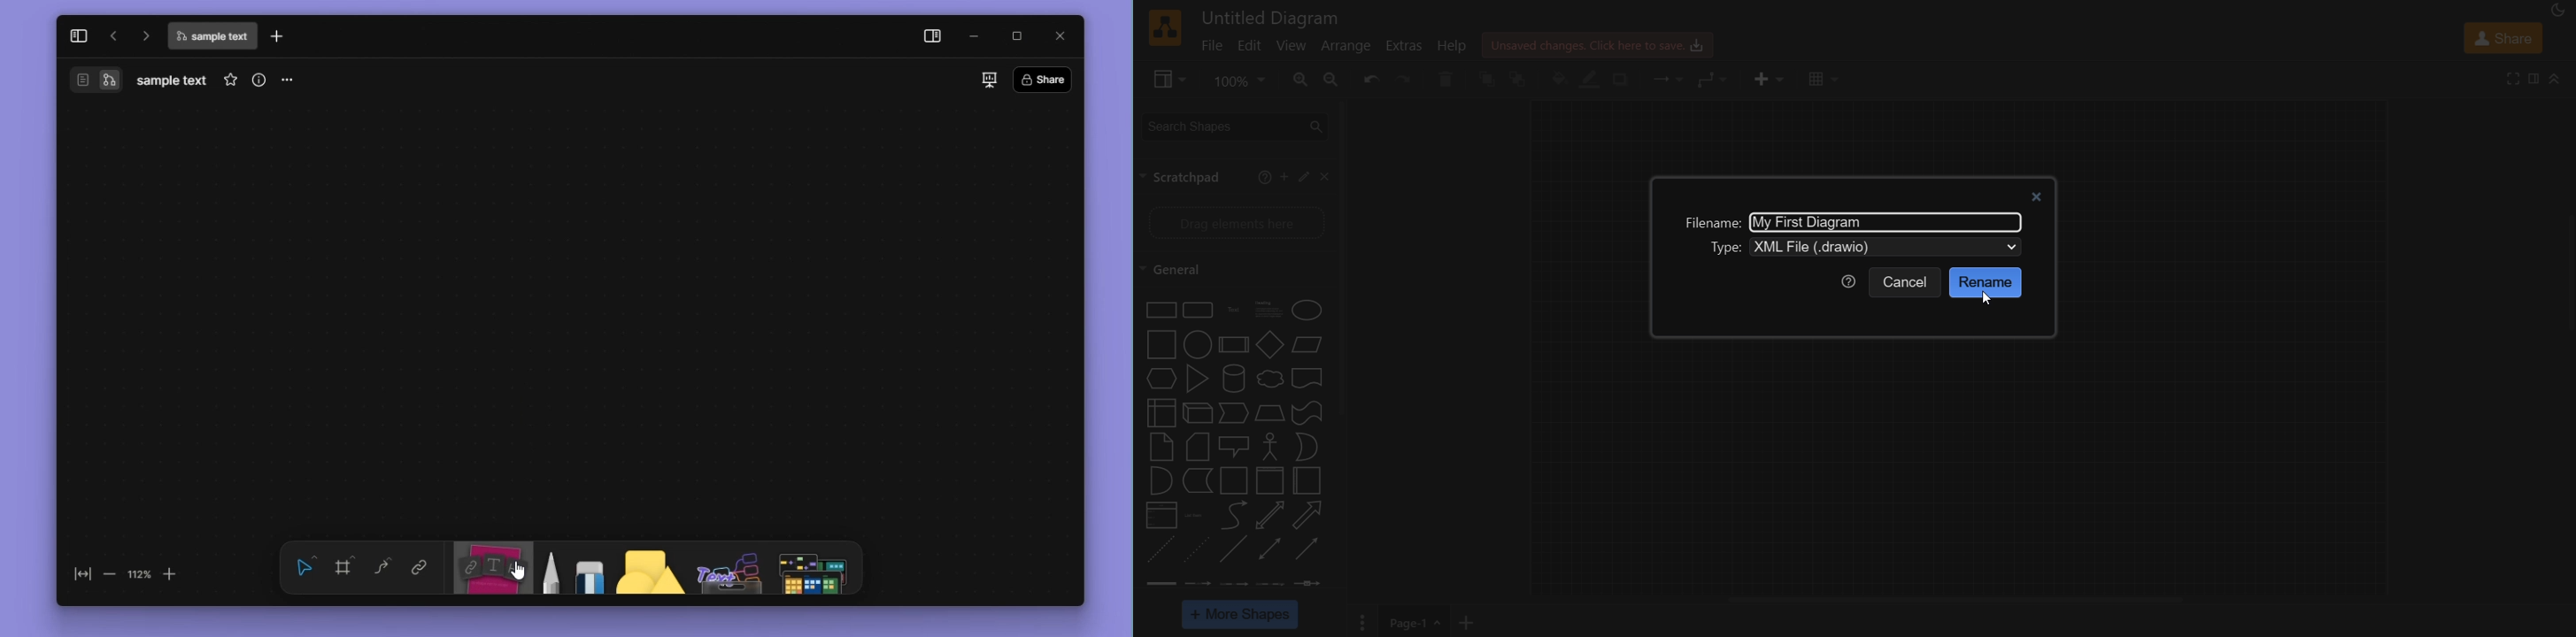 The image size is (2576, 644). I want to click on more shapes, so click(1241, 615).